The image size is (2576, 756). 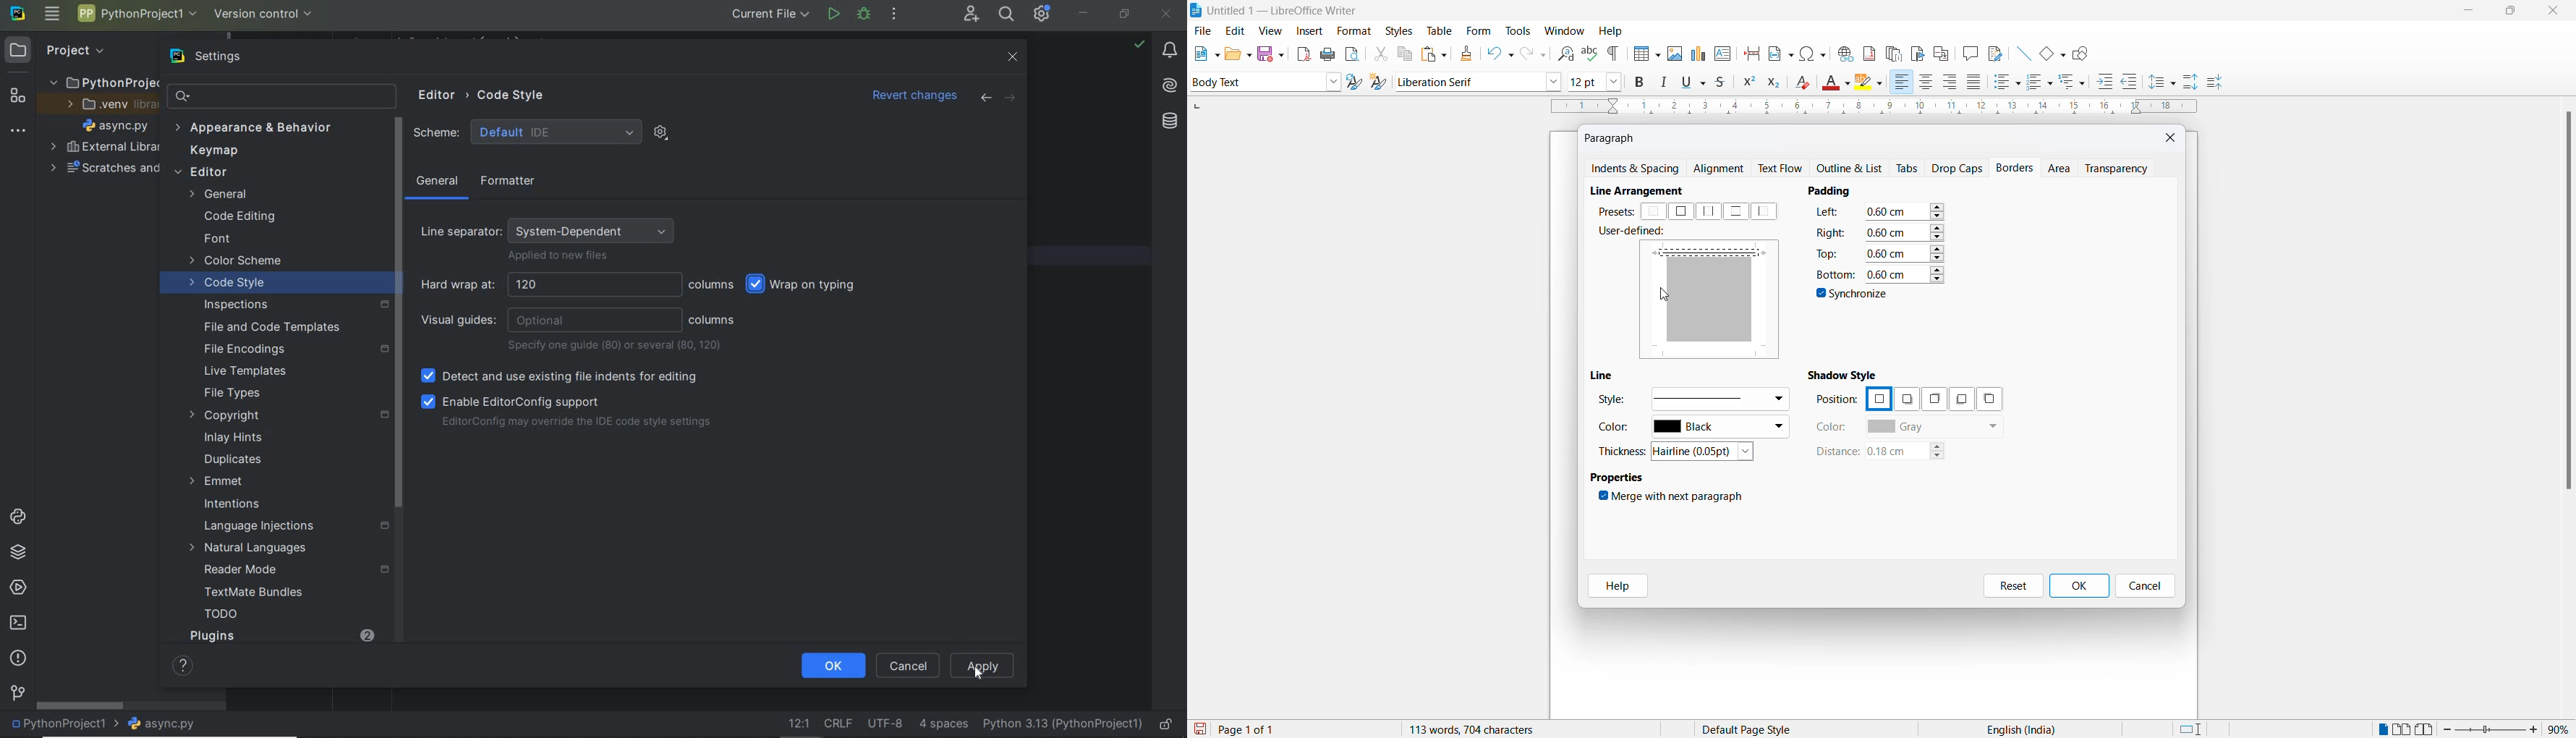 What do you see at coordinates (2556, 12) in the screenshot?
I see `close` at bounding box center [2556, 12].